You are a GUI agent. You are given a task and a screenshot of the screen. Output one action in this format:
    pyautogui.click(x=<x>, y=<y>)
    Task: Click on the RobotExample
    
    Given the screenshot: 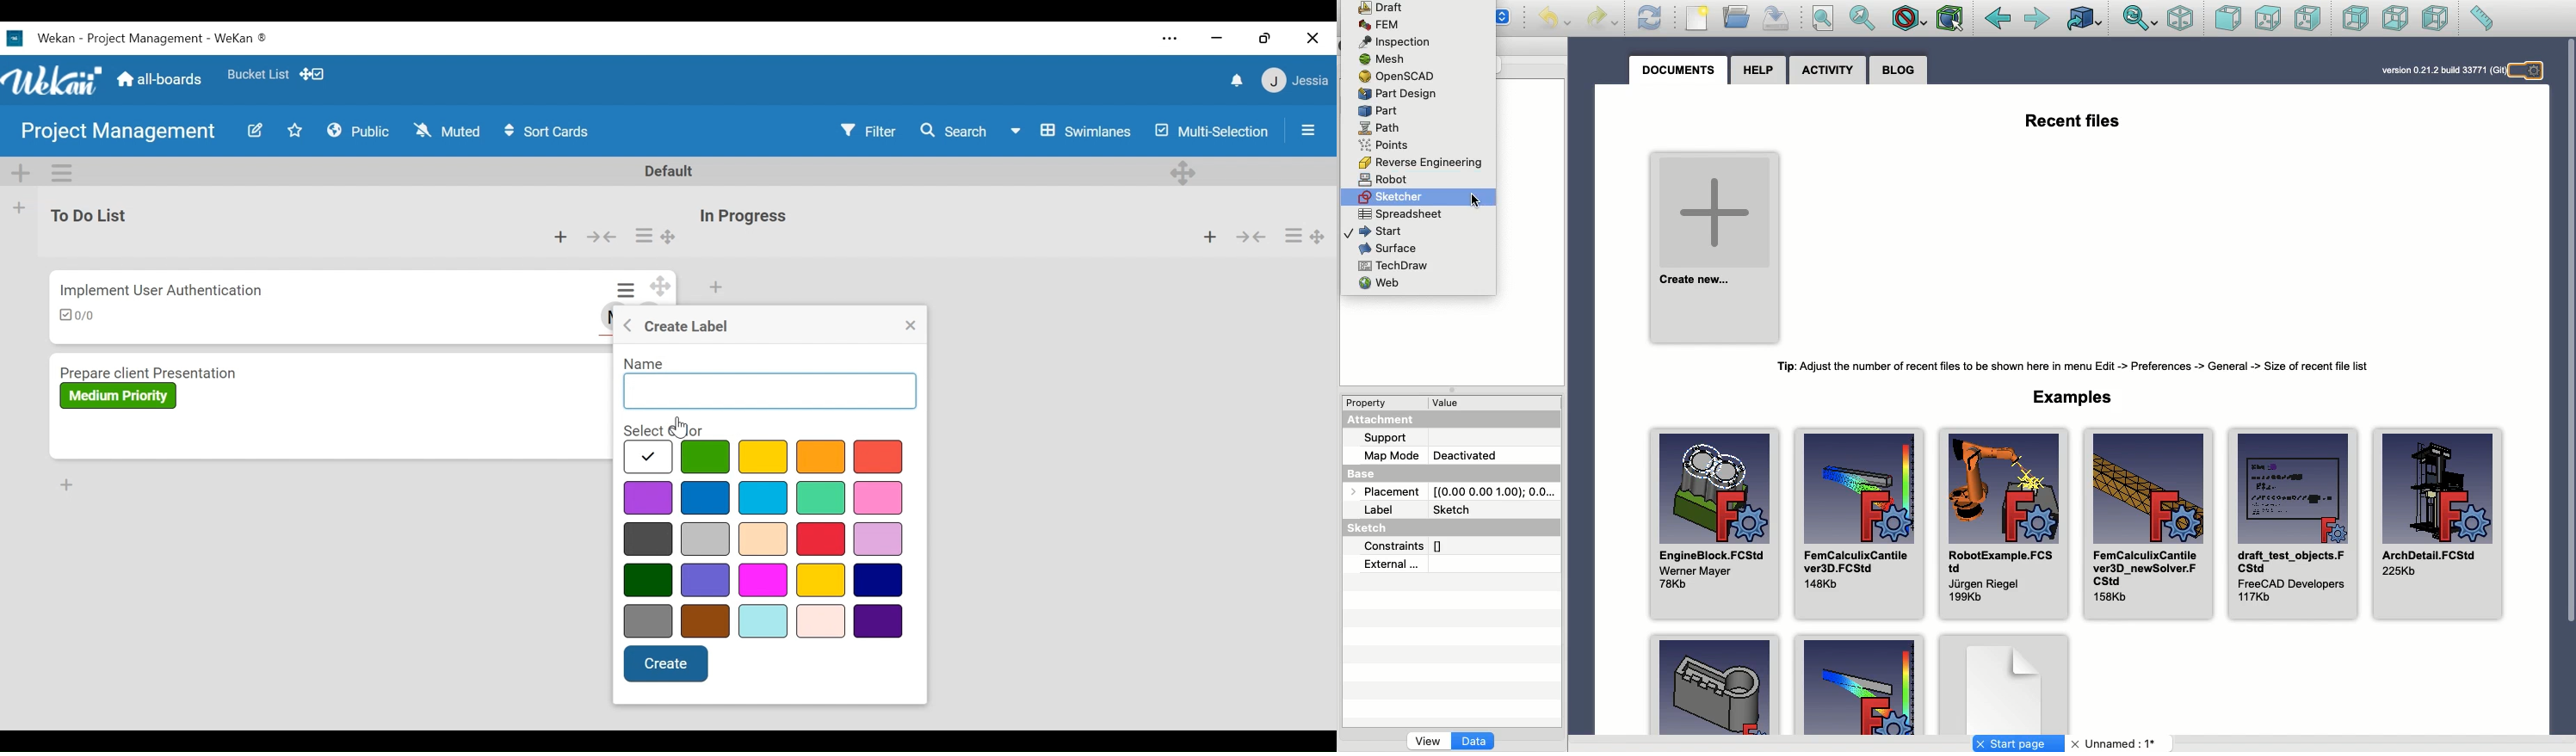 What is the action you would take?
    pyautogui.click(x=2005, y=525)
    